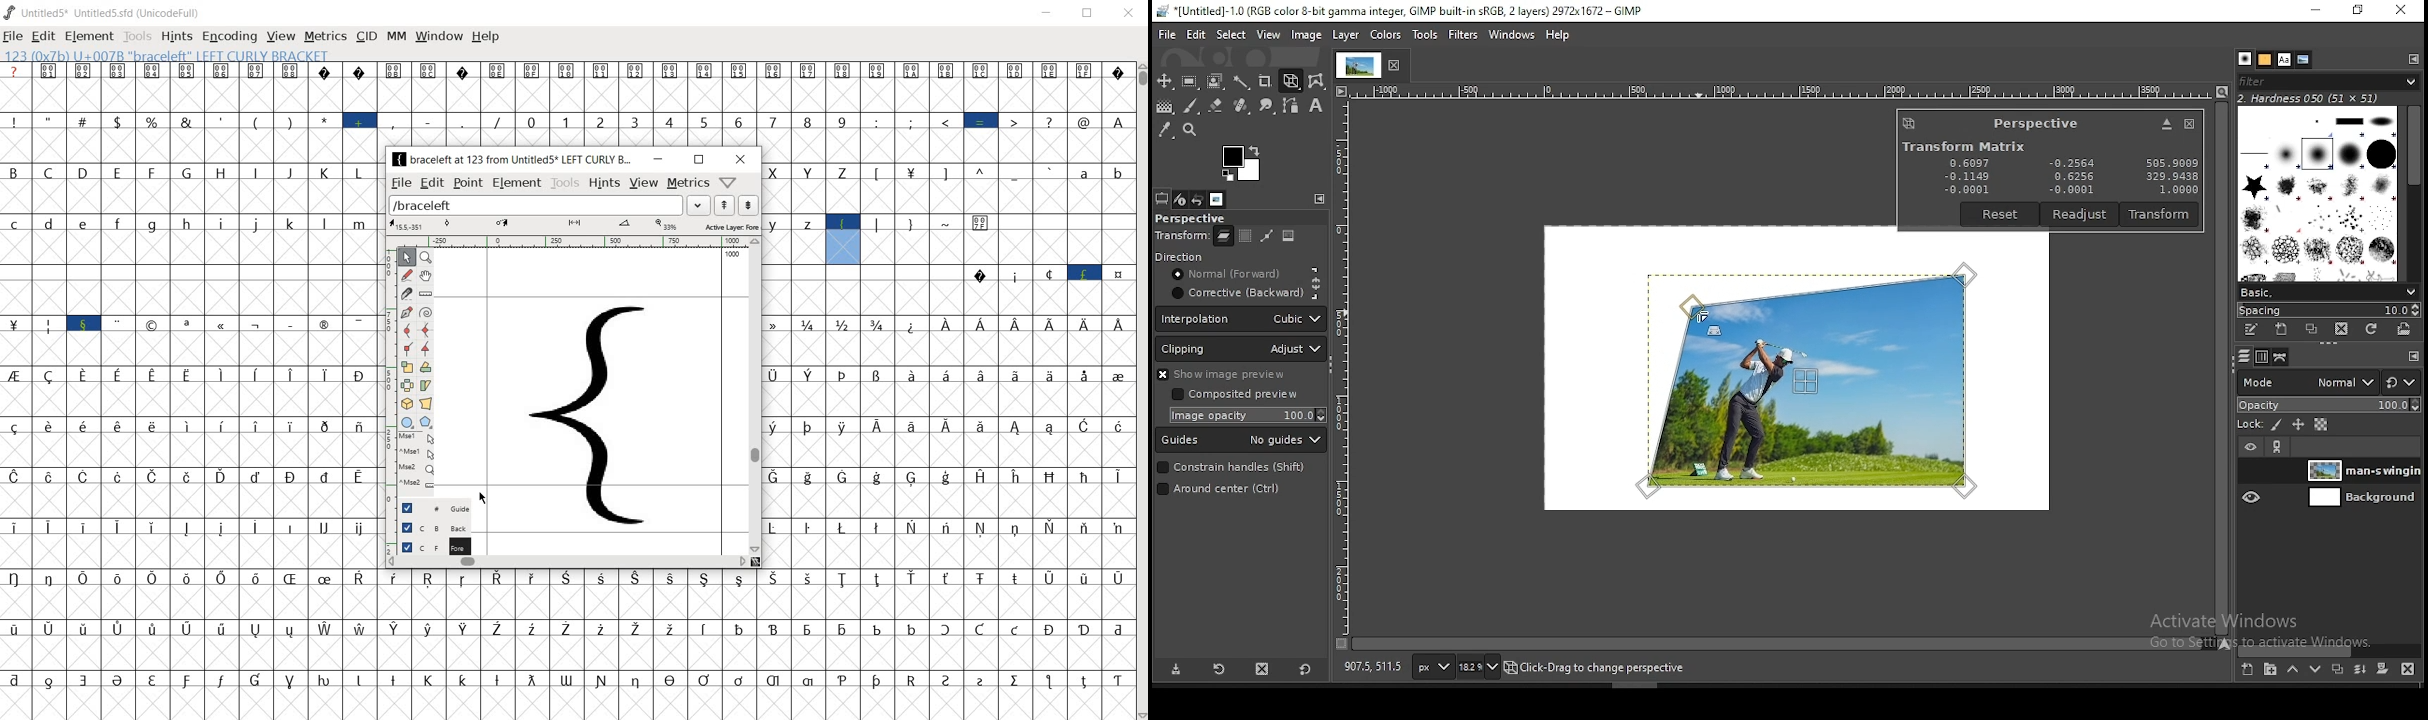 This screenshot has height=728, width=2436. What do you see at coordinates (747, 205) in the screenshot?
I see `show the previous word on the list` at bounding box center [747, 205].